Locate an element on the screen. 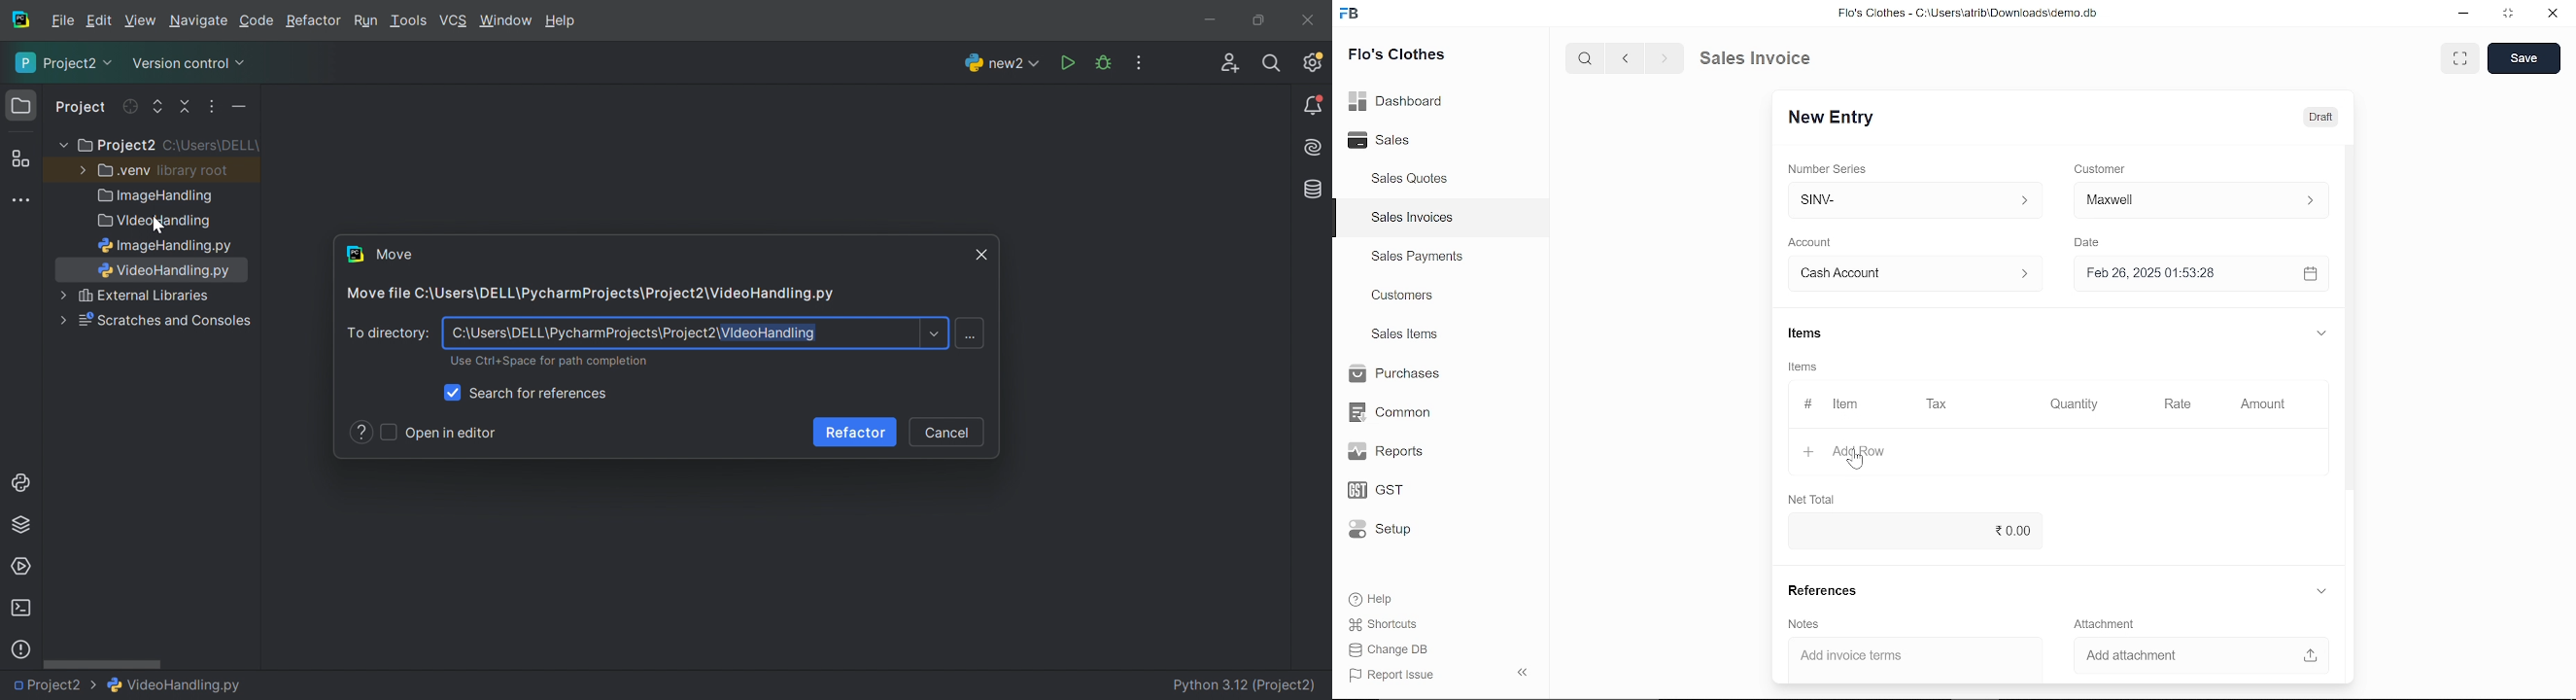 This screenshot has height=700, width=2576. Purchases is located at coordinates (1392, 374).